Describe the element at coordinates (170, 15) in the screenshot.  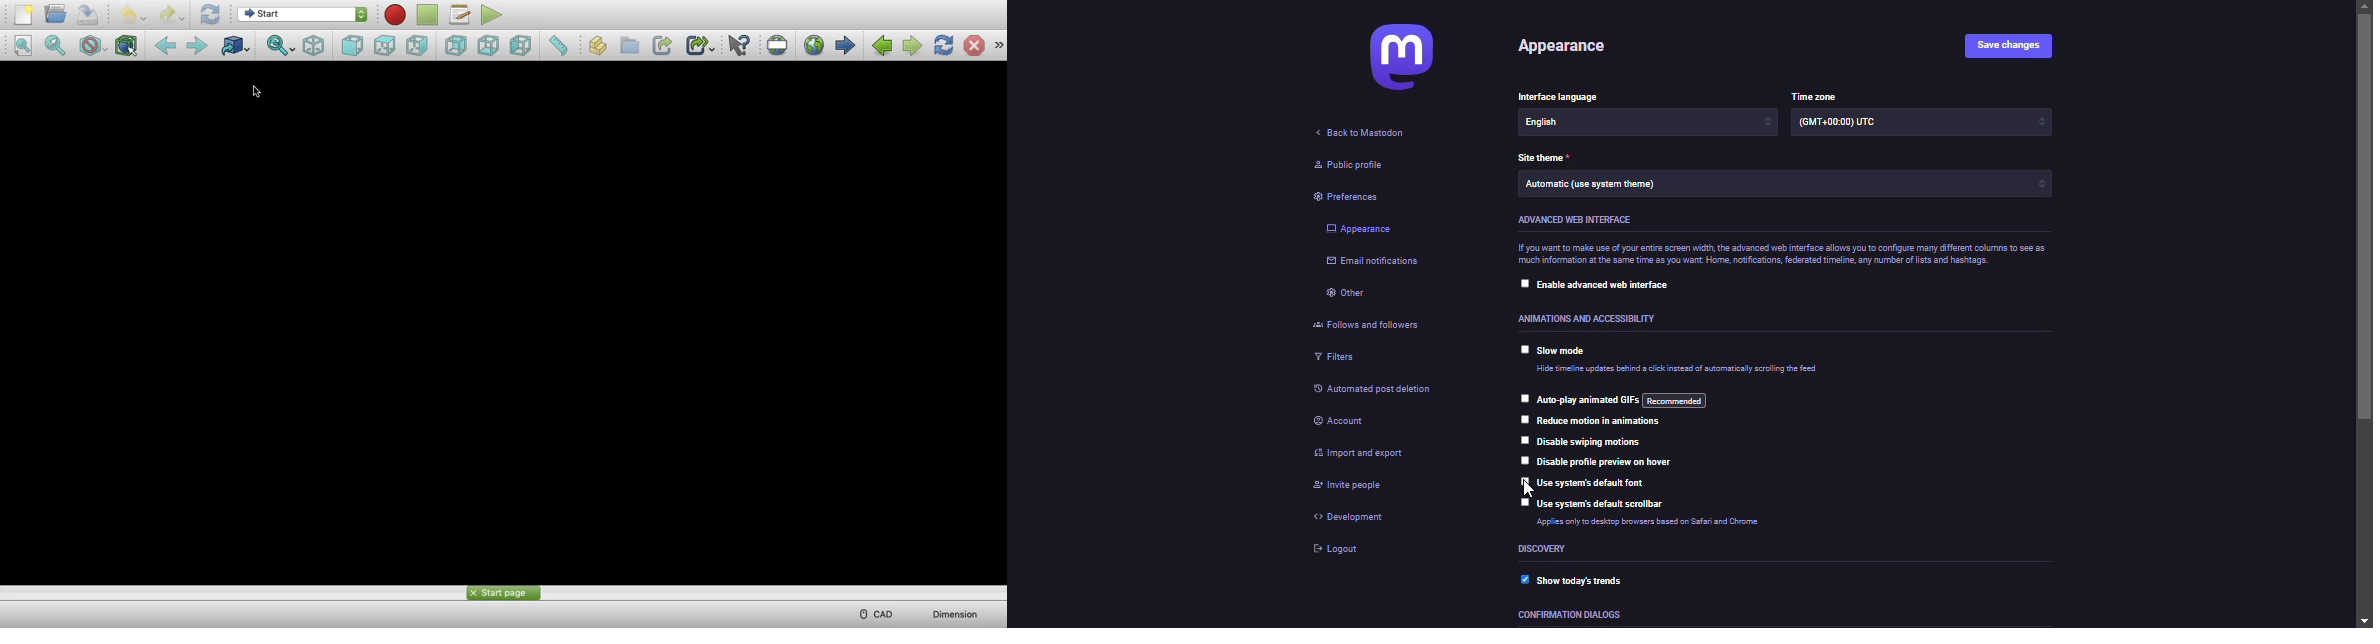
I see `Redo` at that location.